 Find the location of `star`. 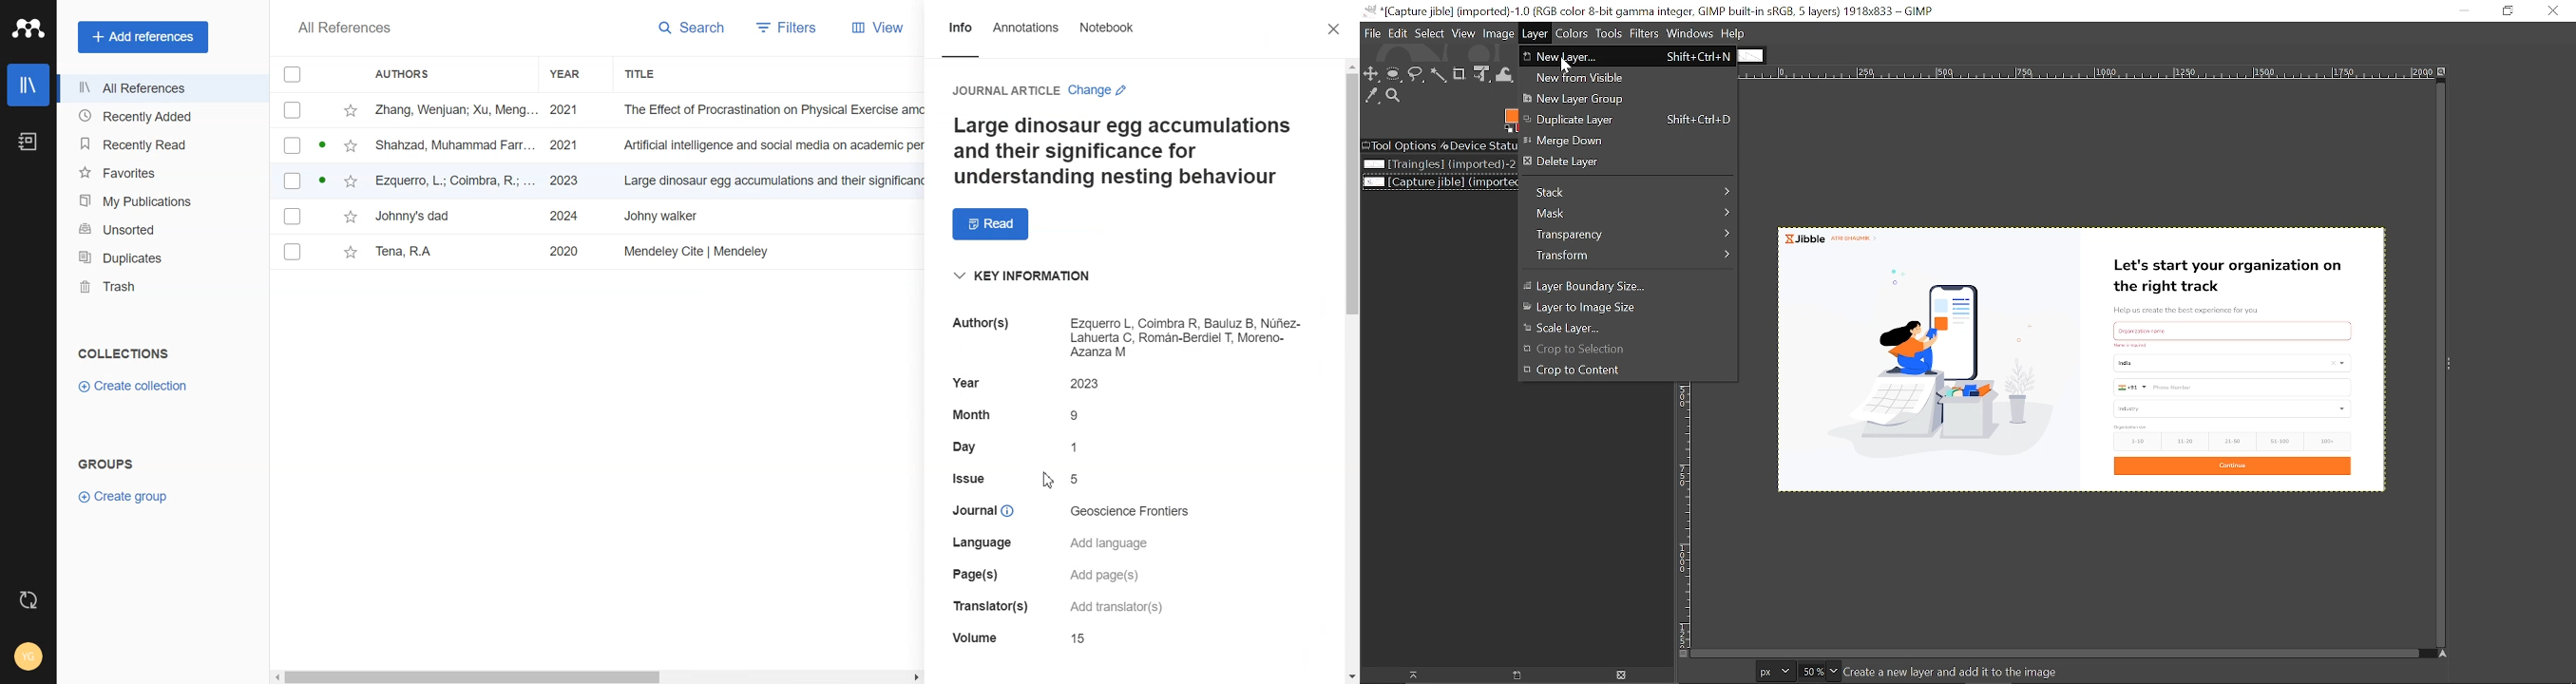

star is located at coordinates (351, 215).